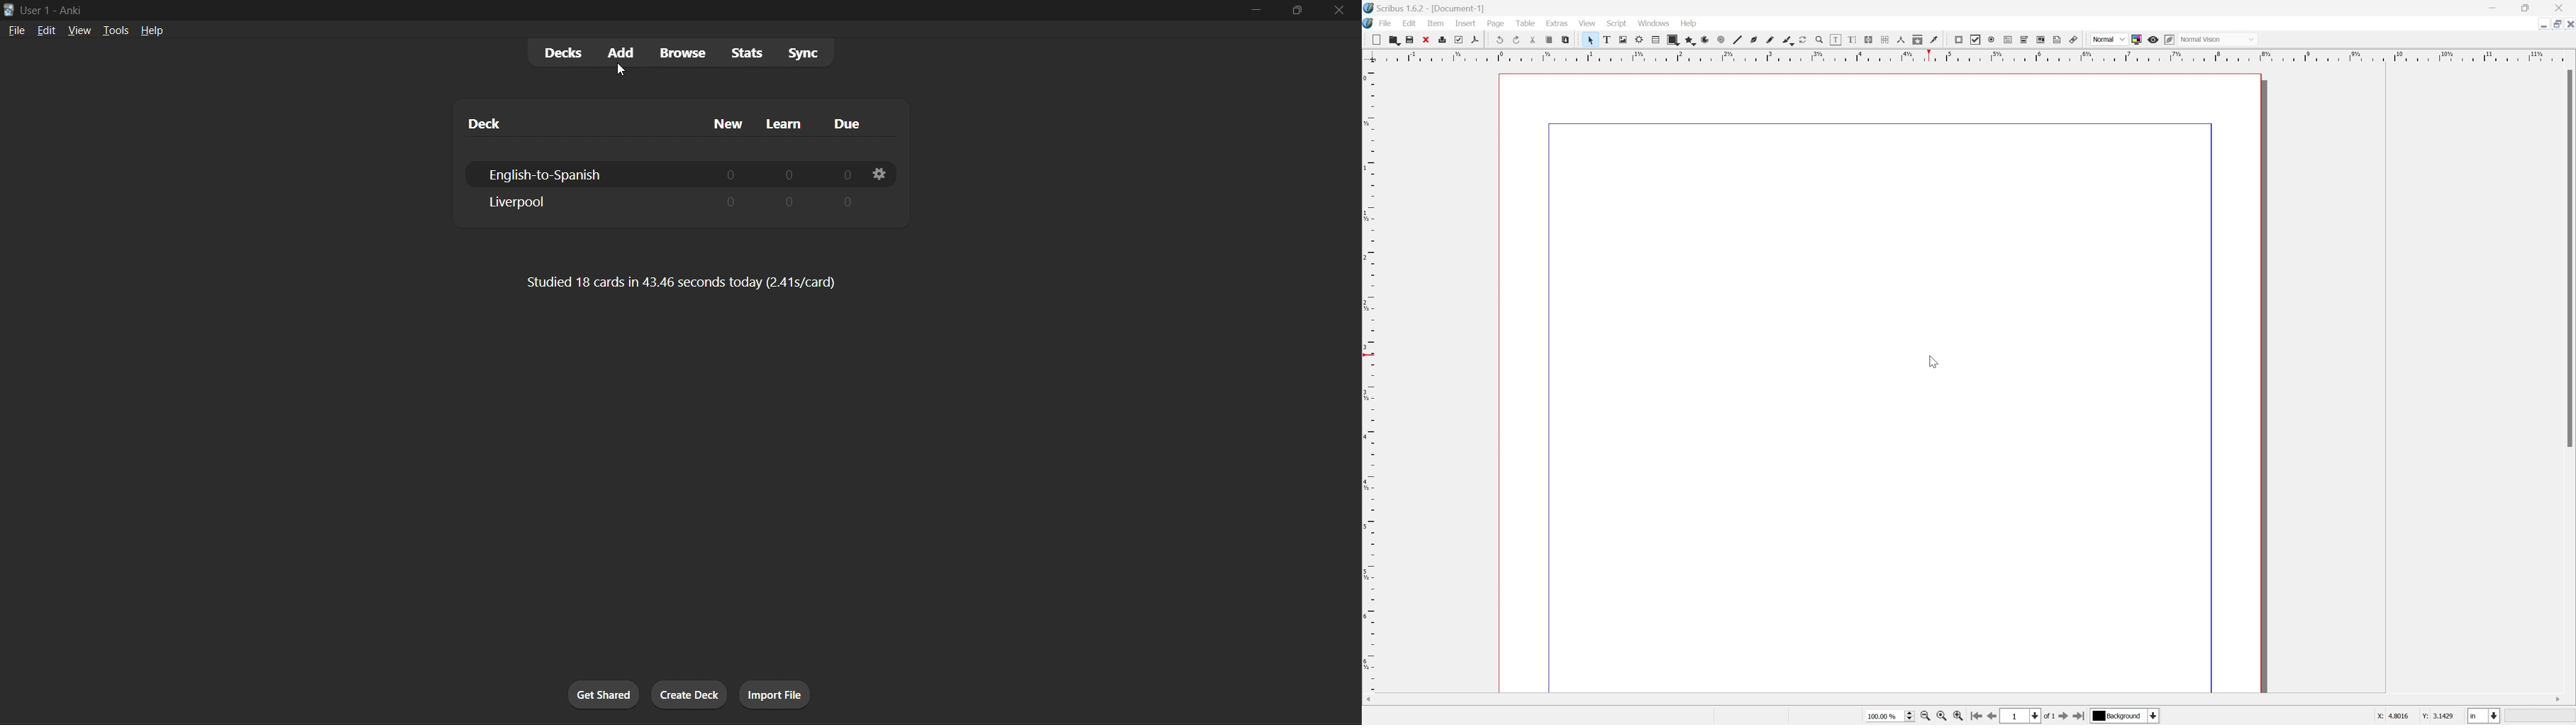 The image size is (2576, 728). What do you see at coordinates (1690, 41) in the screenshot?
I see `polygon` at bounding box center [1690, 41].